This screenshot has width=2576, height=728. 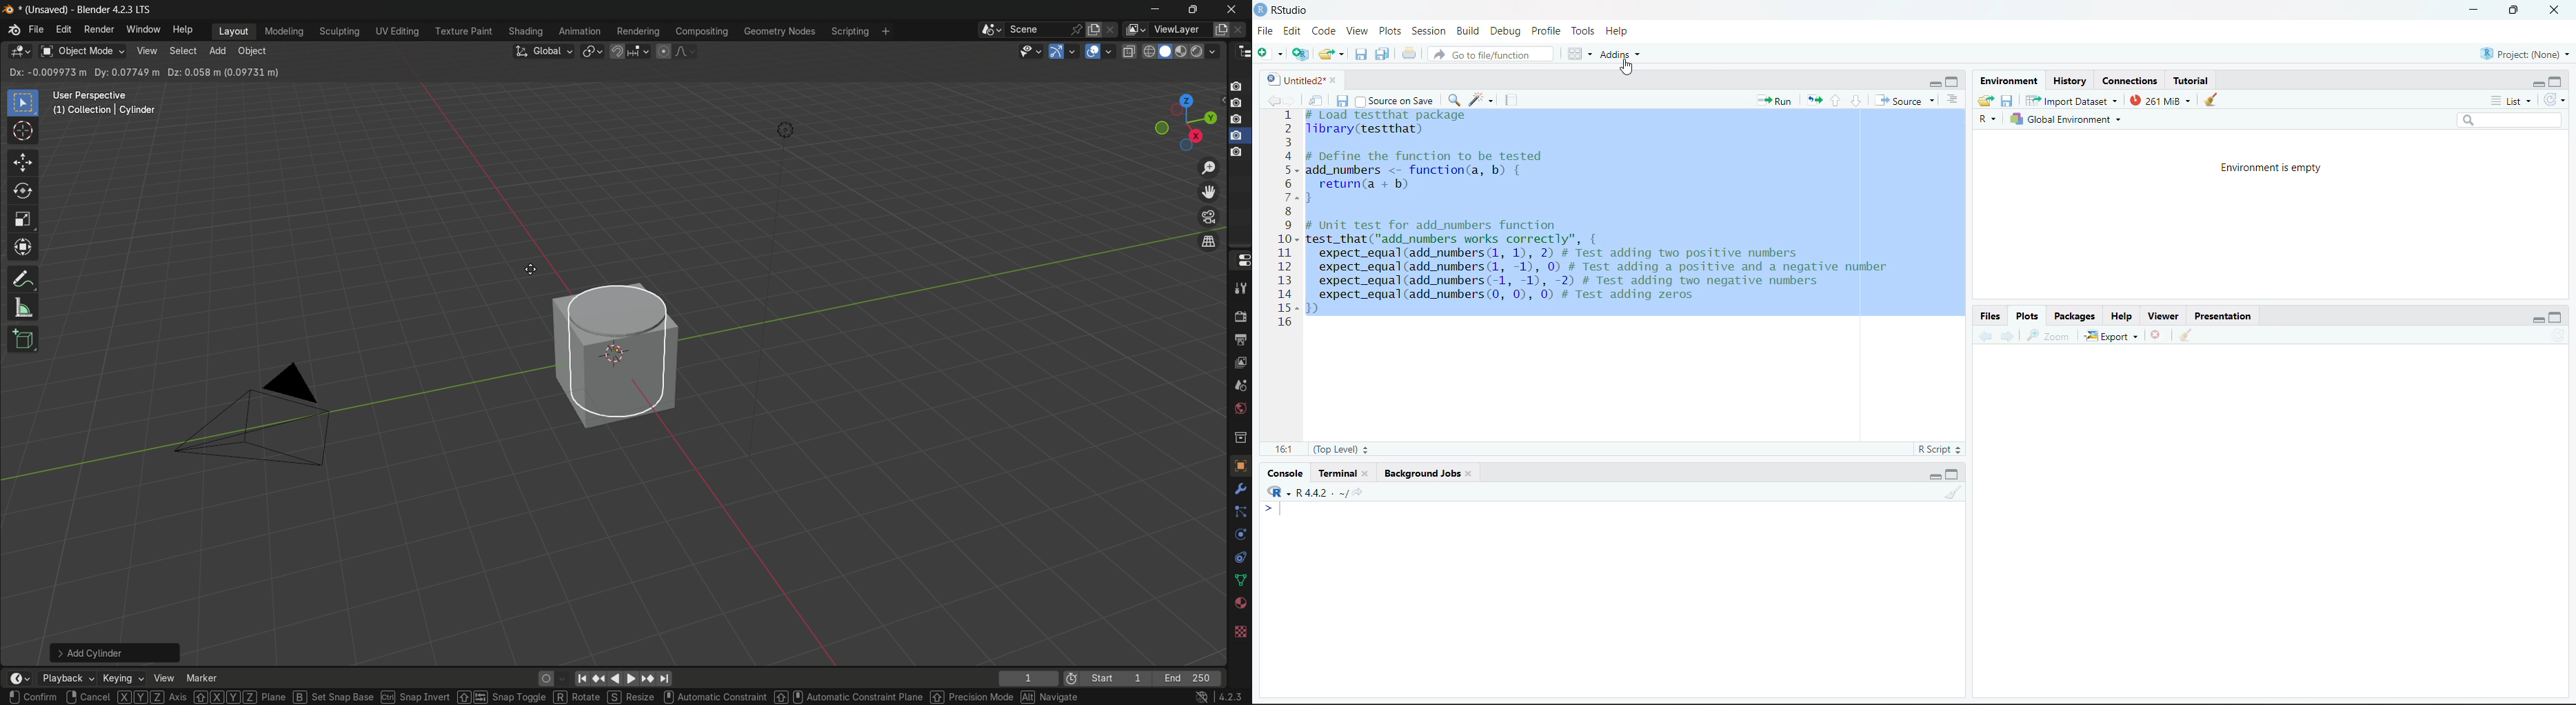 What do you see at coordinates (1600, 267) in the screenshot?
I see `# Unit test for add_numbers functiontest_that("add_numbers works correctly", {expect_equal(add_numbers (1, 1), 2) # Test adding two positive numbersexpect_equal(add_numbers (1, -1), 0) # Test adding a positive and a negative numberexpect_equal(add_numbers(-1, -1), -2) # Test adding two negative numbersexpect_equal(add_numbers (0, 0), 0) # Test adding zeros)` at bounding box center [1600, 267].